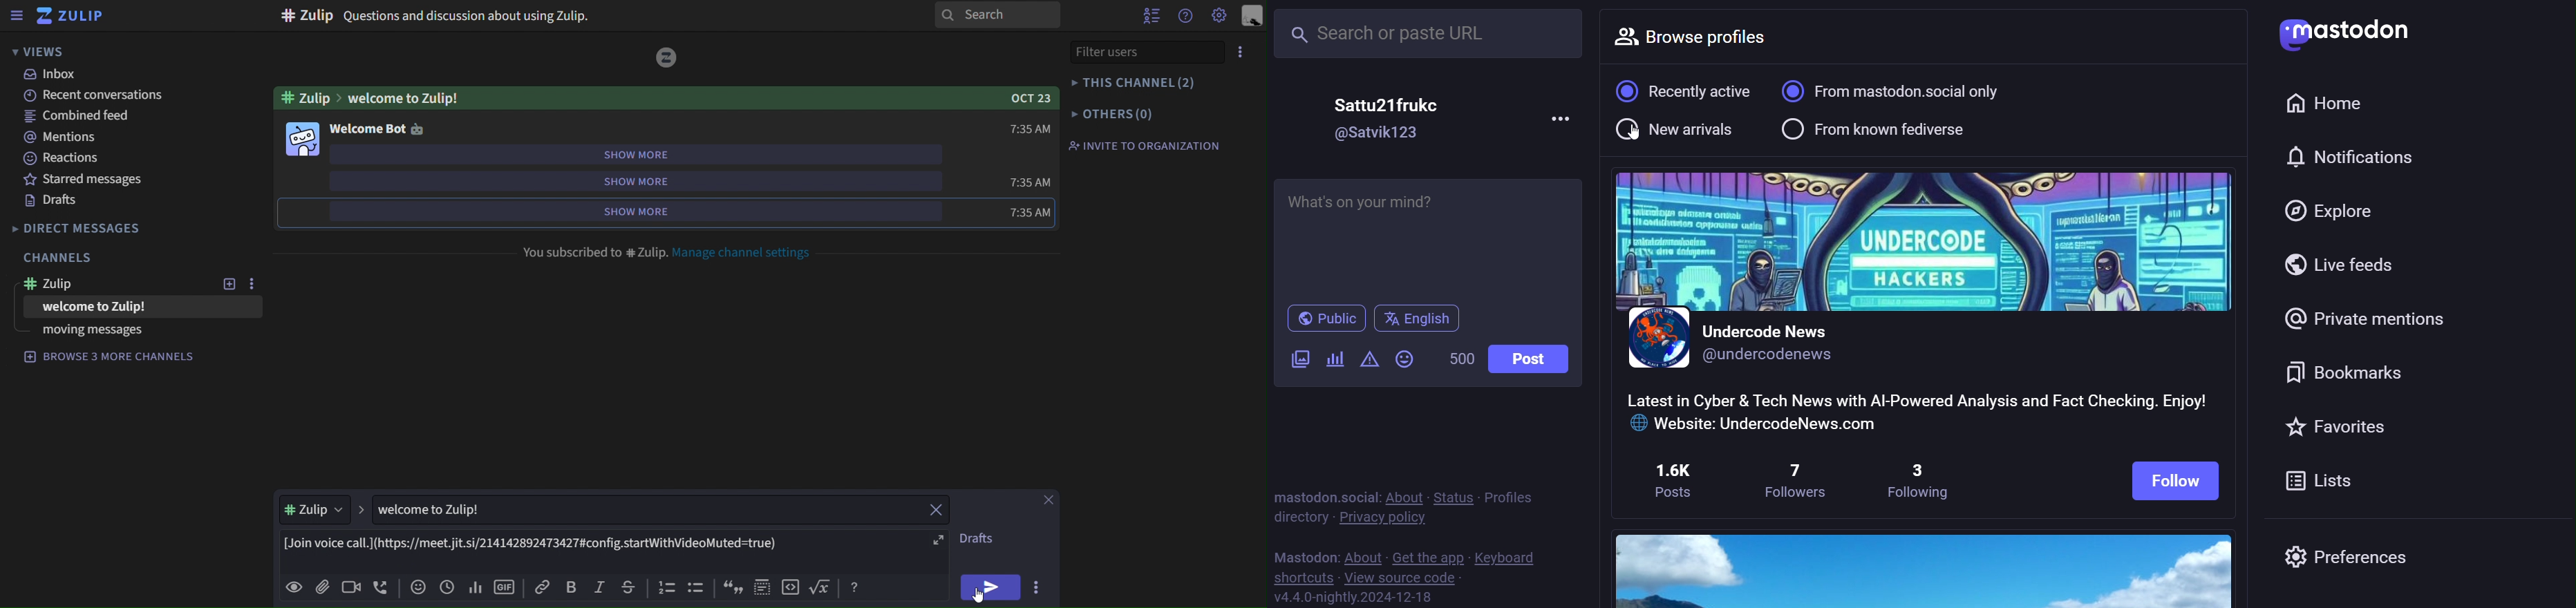 This screenshot has width=2576, height=616. Describe the element at coordinates (1508, 558) in the screenshot. I see `keyboard` at that location.